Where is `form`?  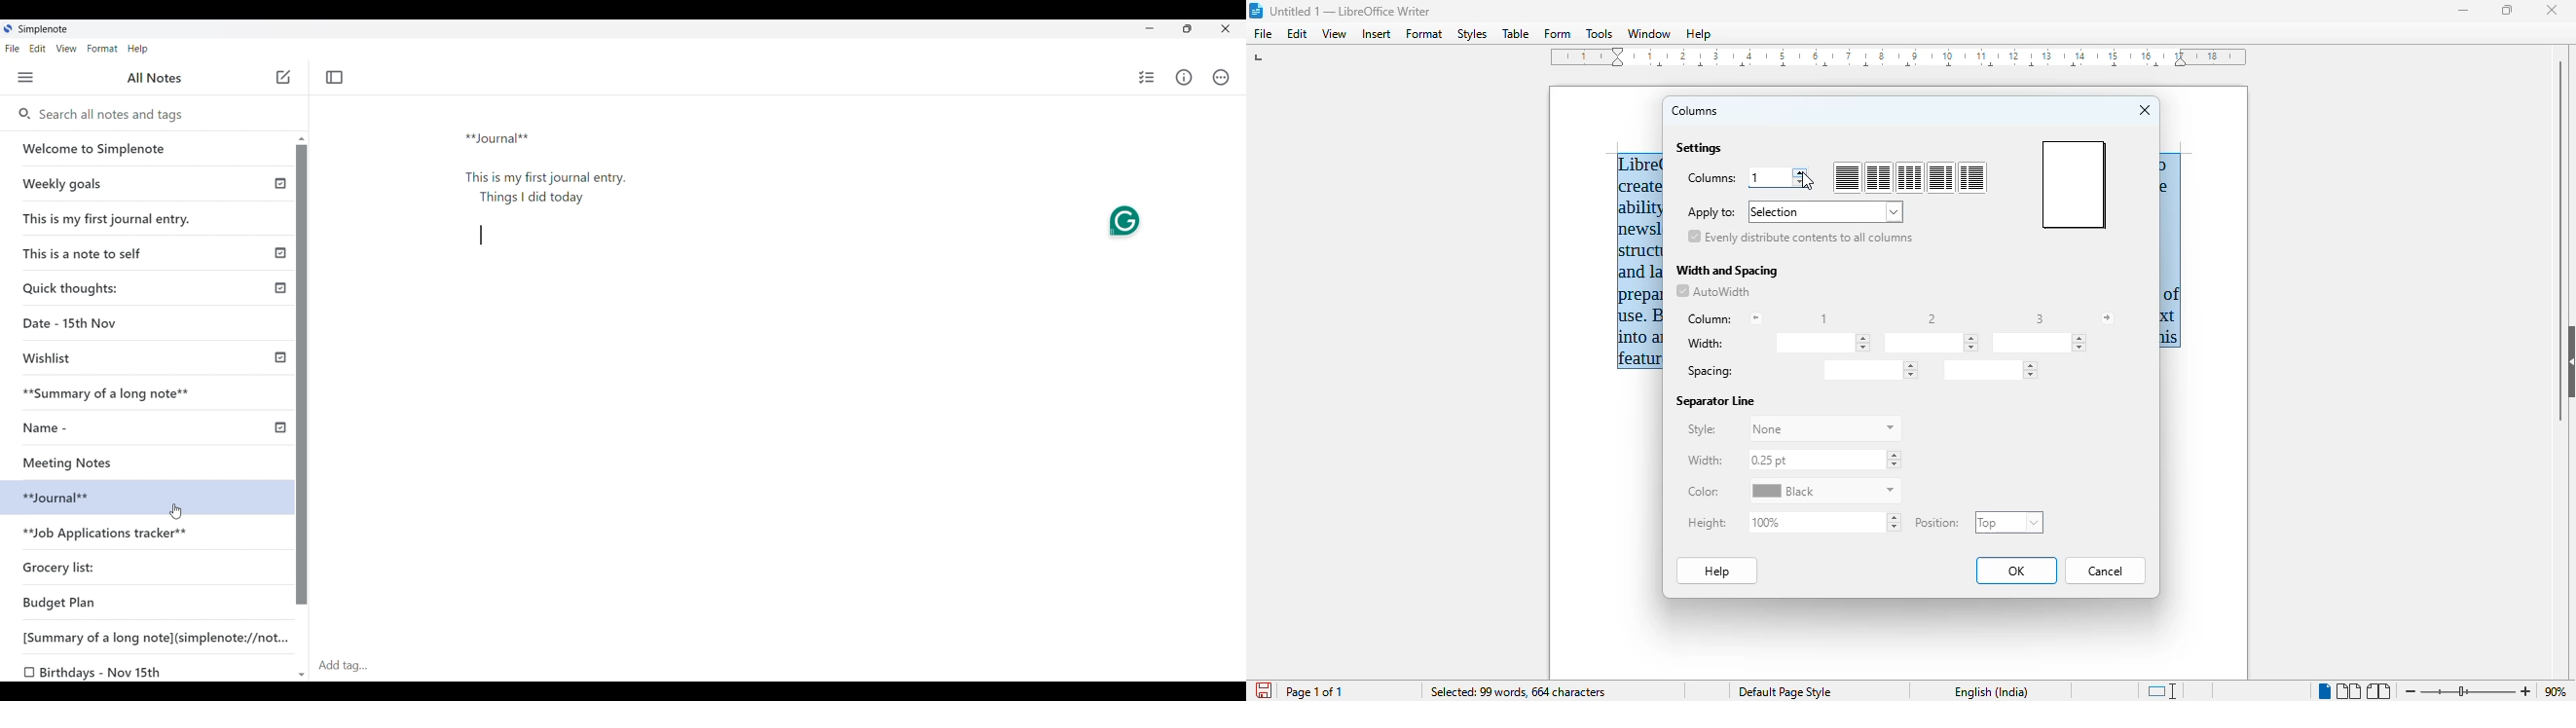 form is located at coordinates (1558, 34).